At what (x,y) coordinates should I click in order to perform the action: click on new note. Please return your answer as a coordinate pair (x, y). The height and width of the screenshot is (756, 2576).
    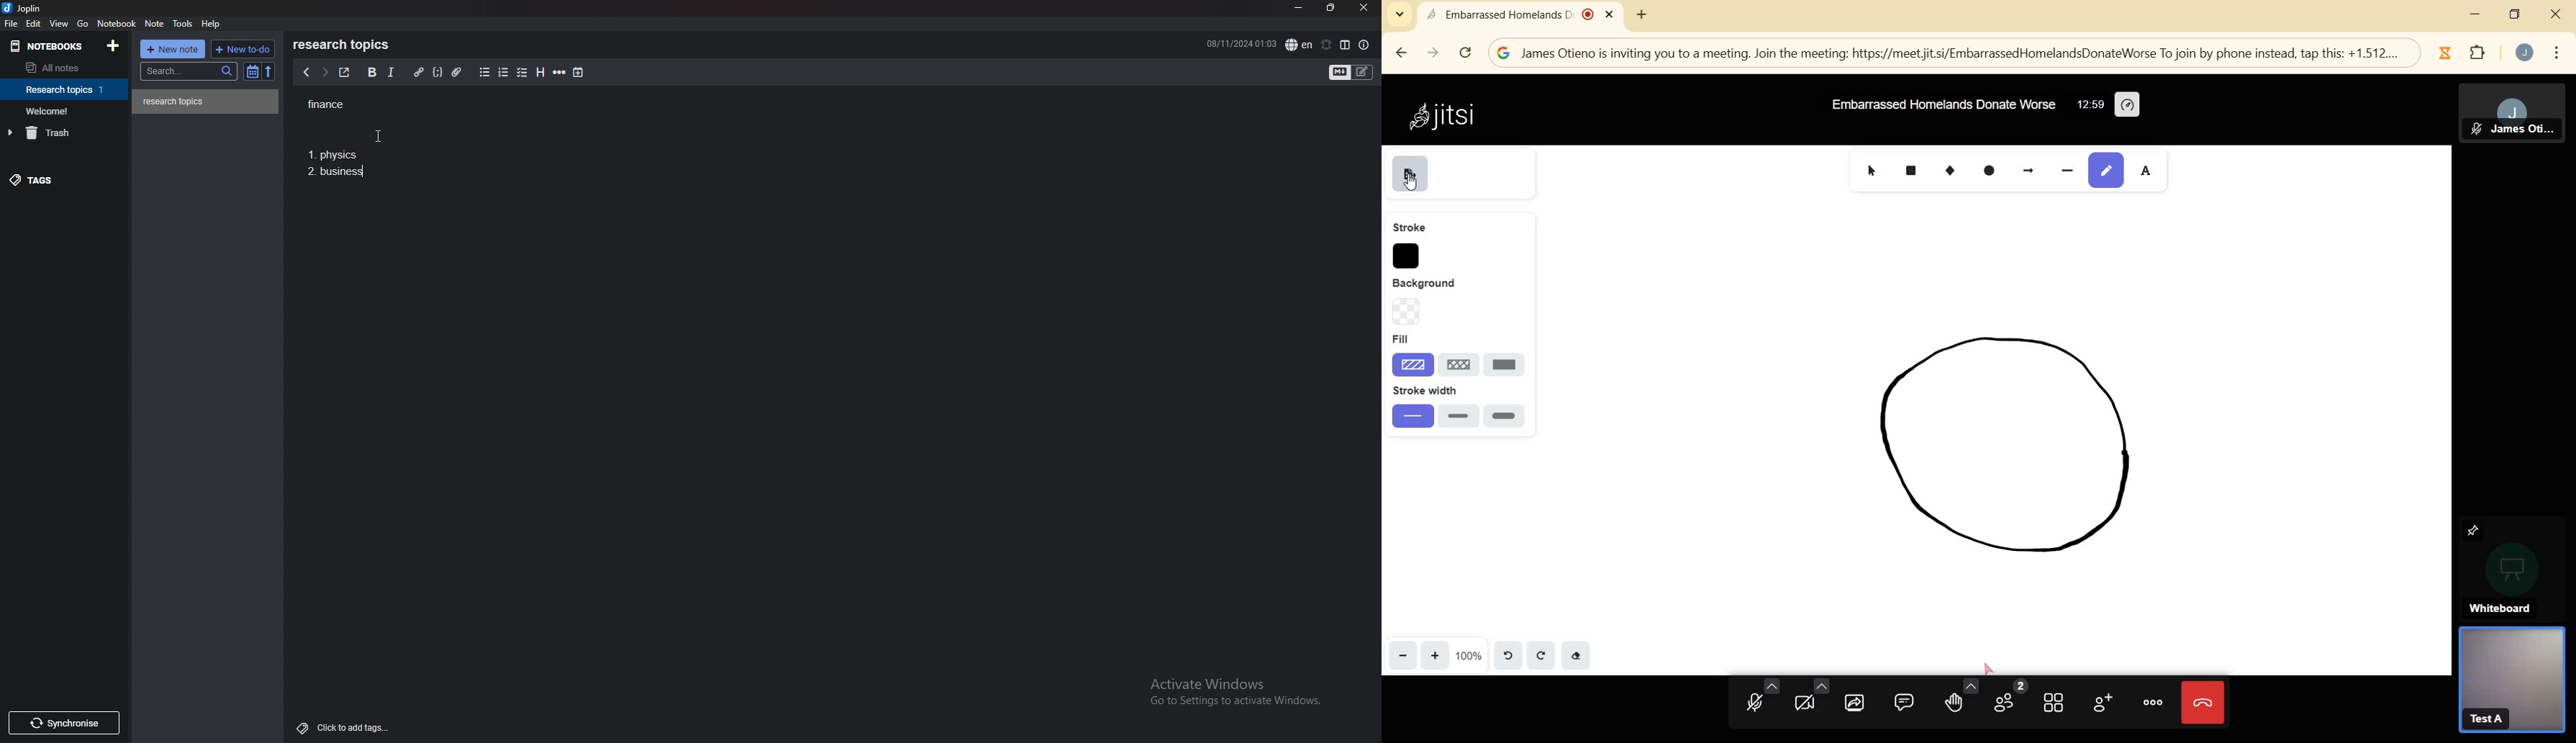
    Looking at the image, I should click on (174, 48).